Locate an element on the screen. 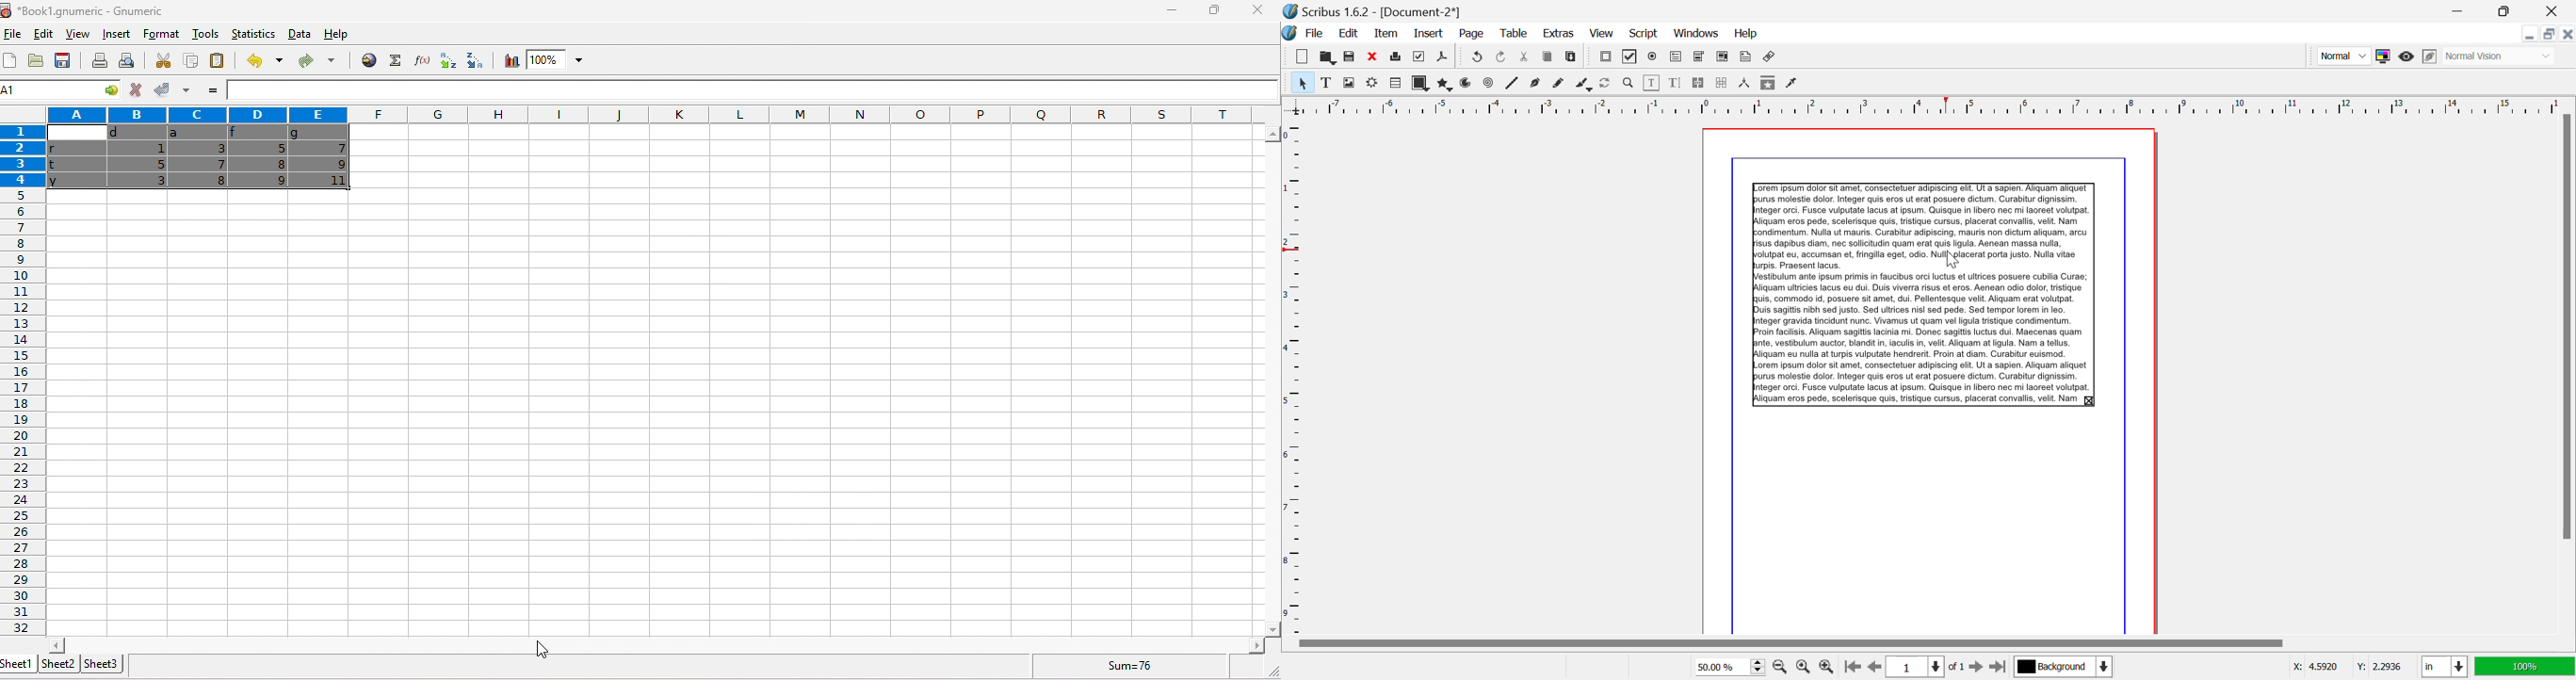 The height and width of the screenshot is (700, 2576). Close is located at coordinates (2568, 33).